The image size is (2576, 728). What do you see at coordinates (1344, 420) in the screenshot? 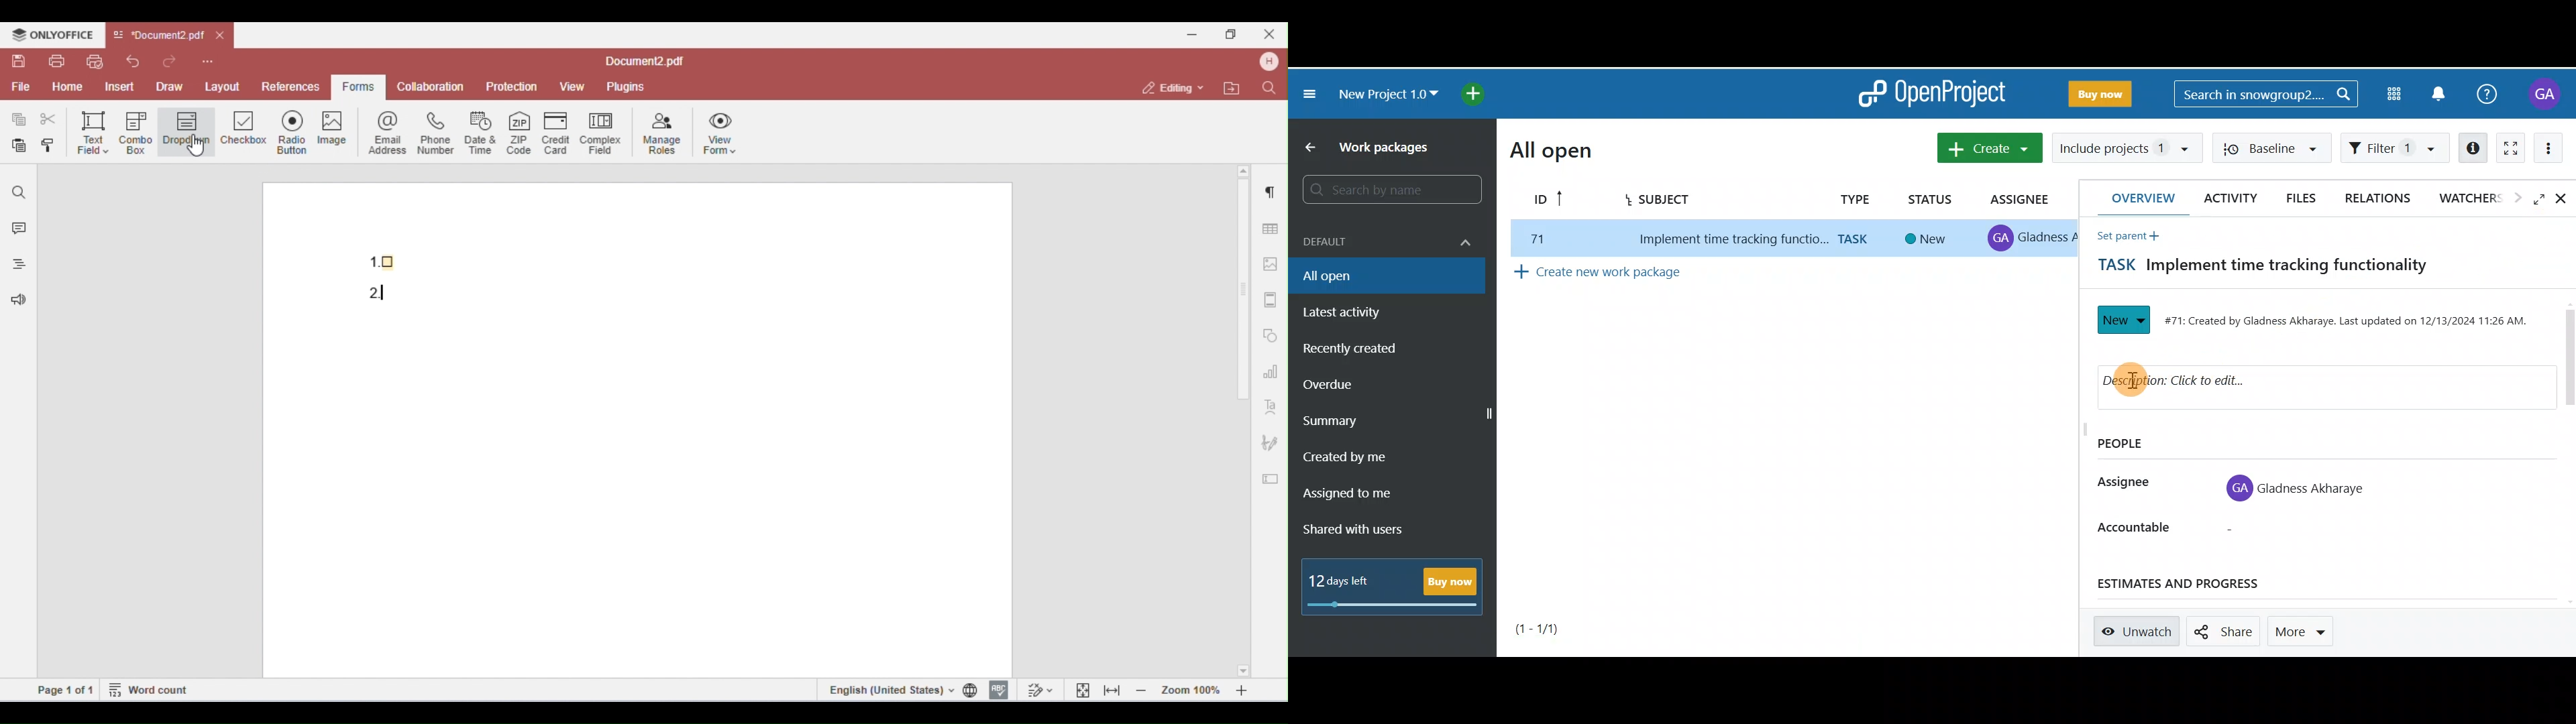
I see `Summary` at bounding box center [1344, 420].